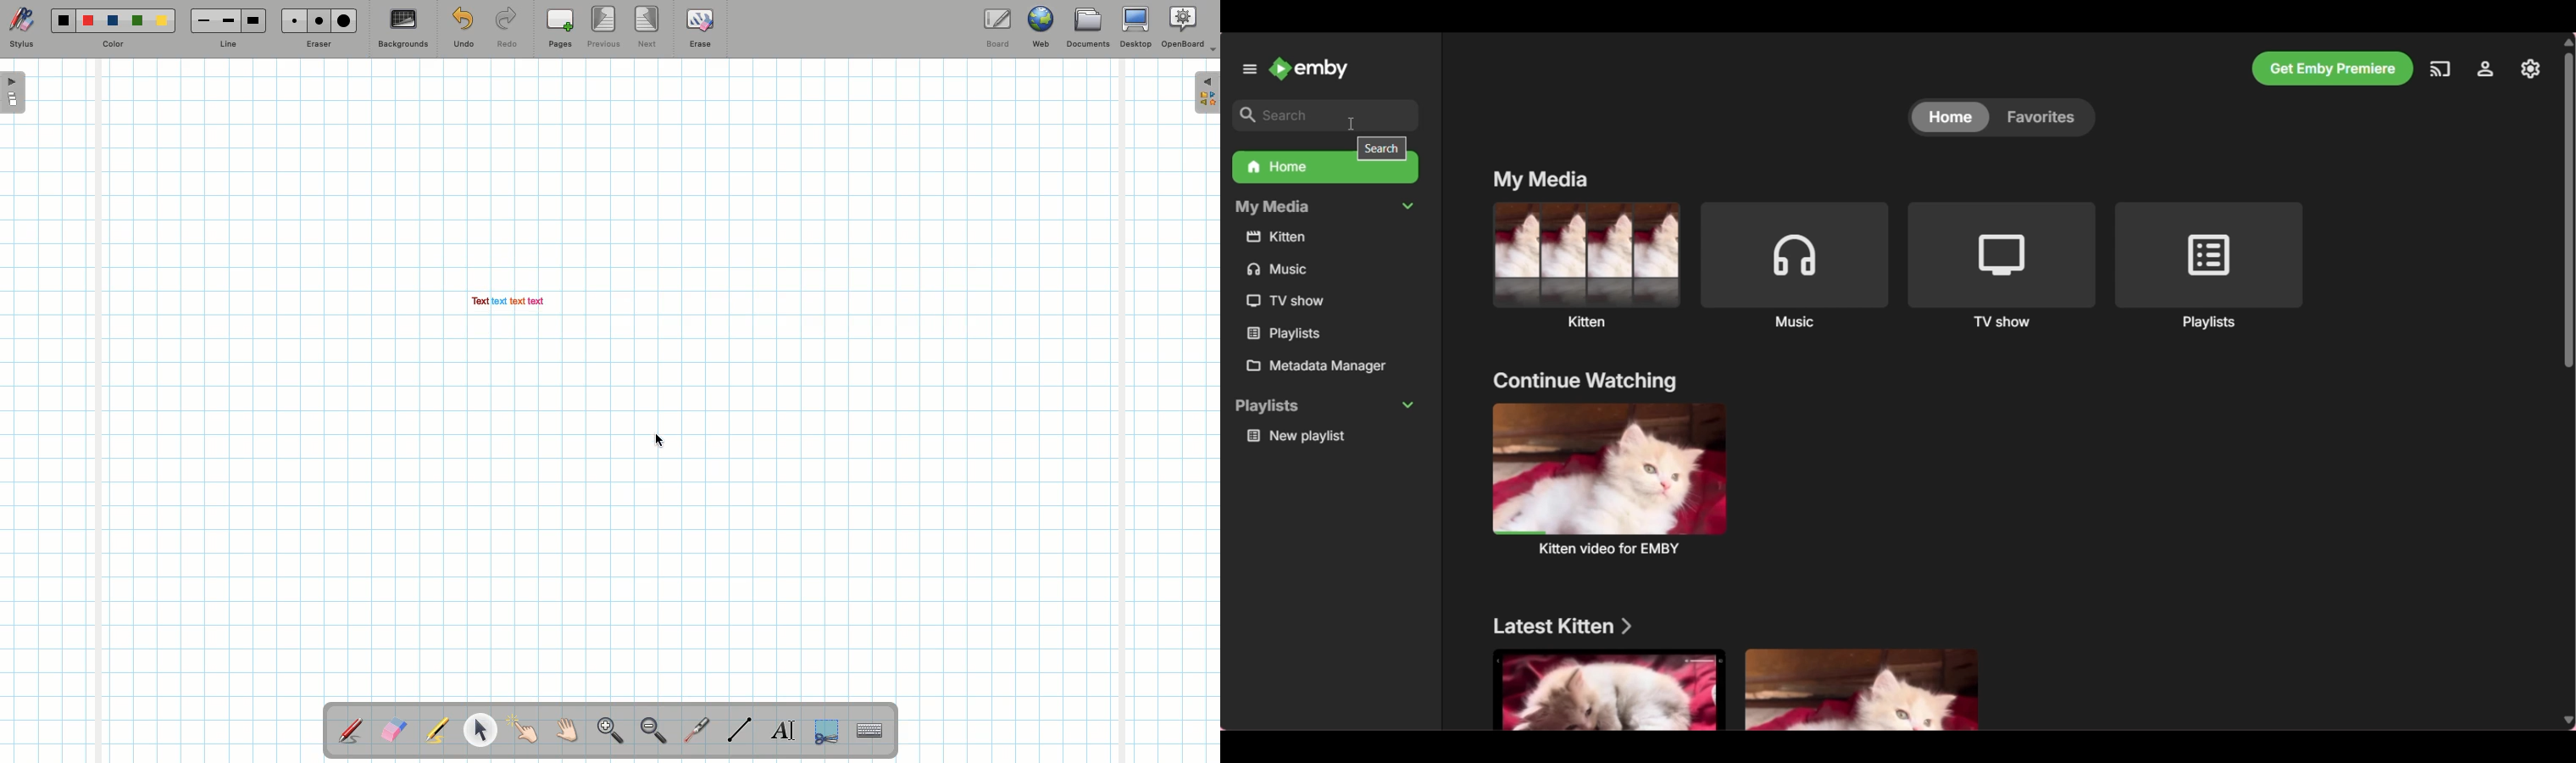  I want to click on text, so click(518, 302).